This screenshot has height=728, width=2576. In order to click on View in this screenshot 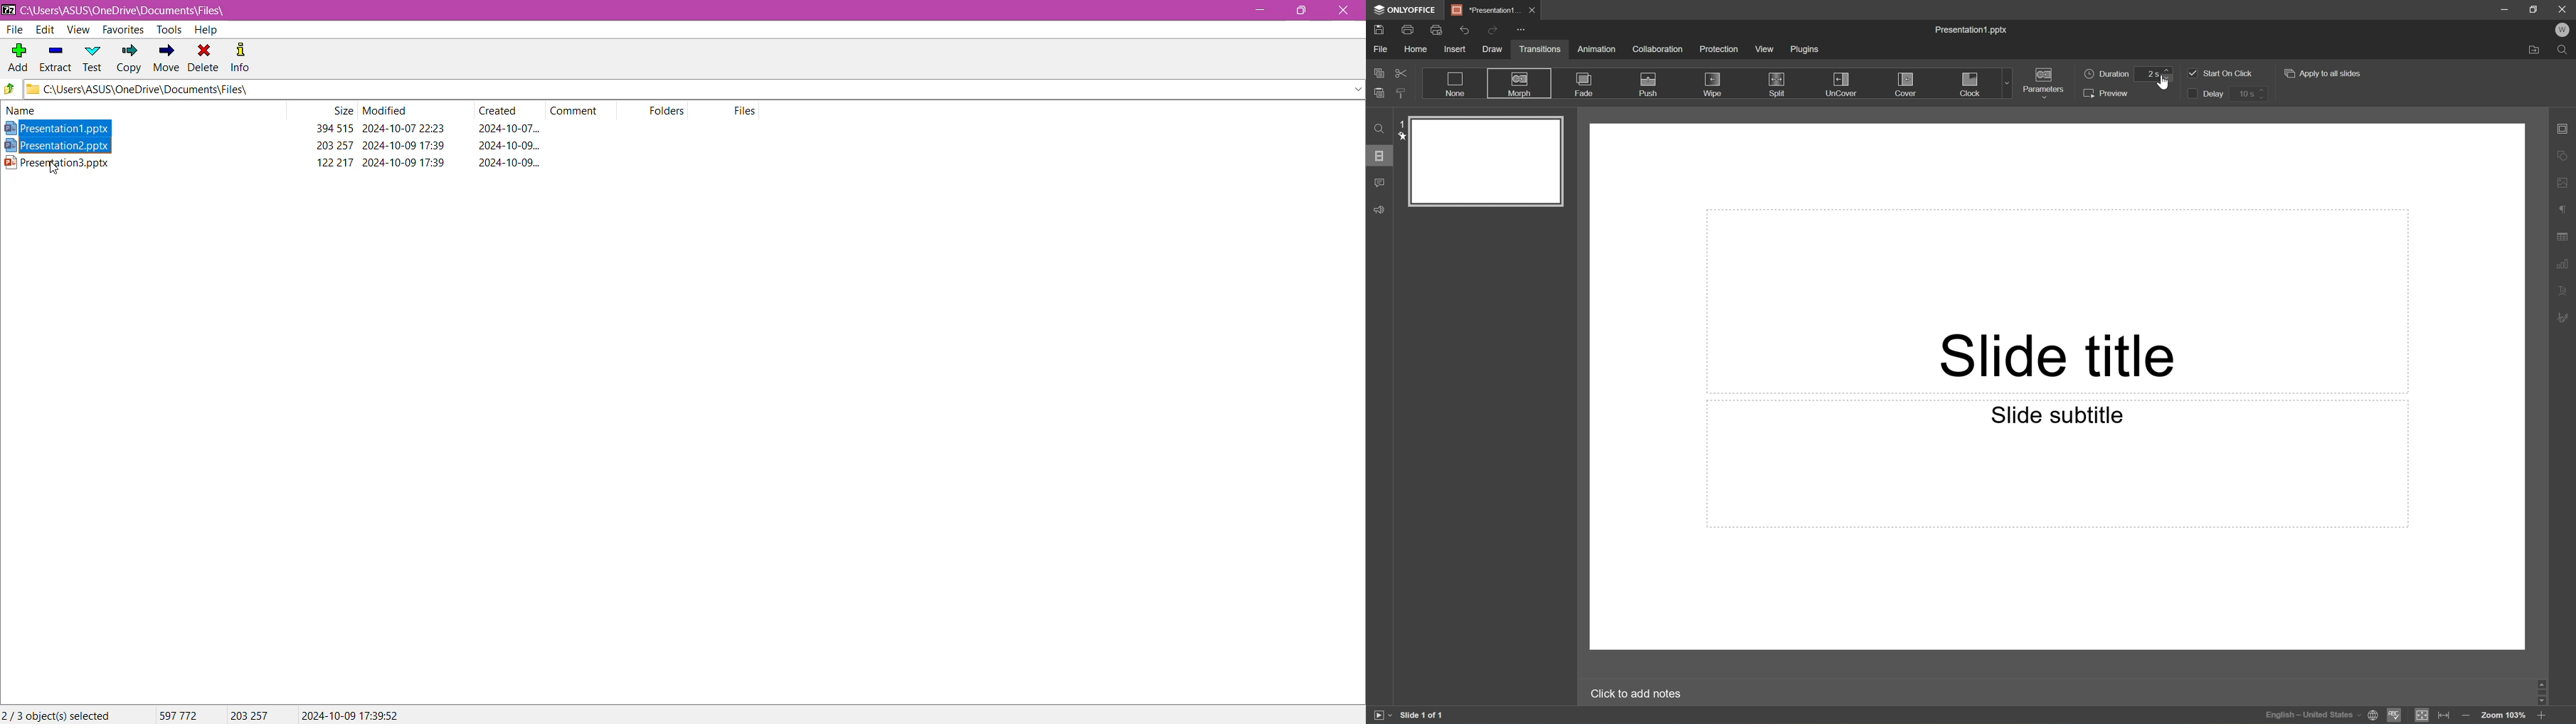, I will do `click(1765, 49)`.